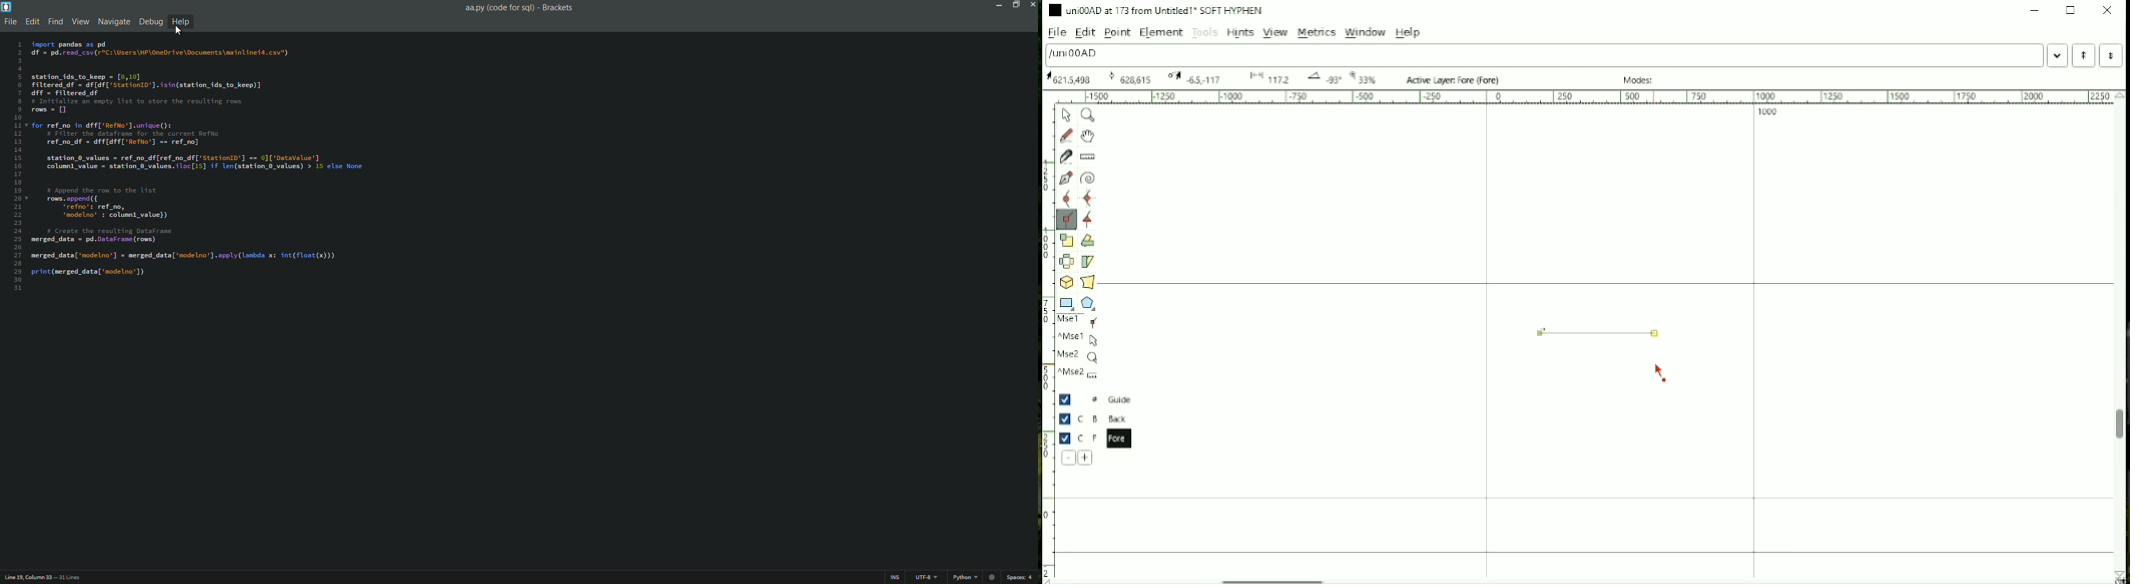 This screenshot has width=2156, height=588. Describe the element at coordinates (1090, 303) in the screenshot. I see `Polygon or star` at that location.